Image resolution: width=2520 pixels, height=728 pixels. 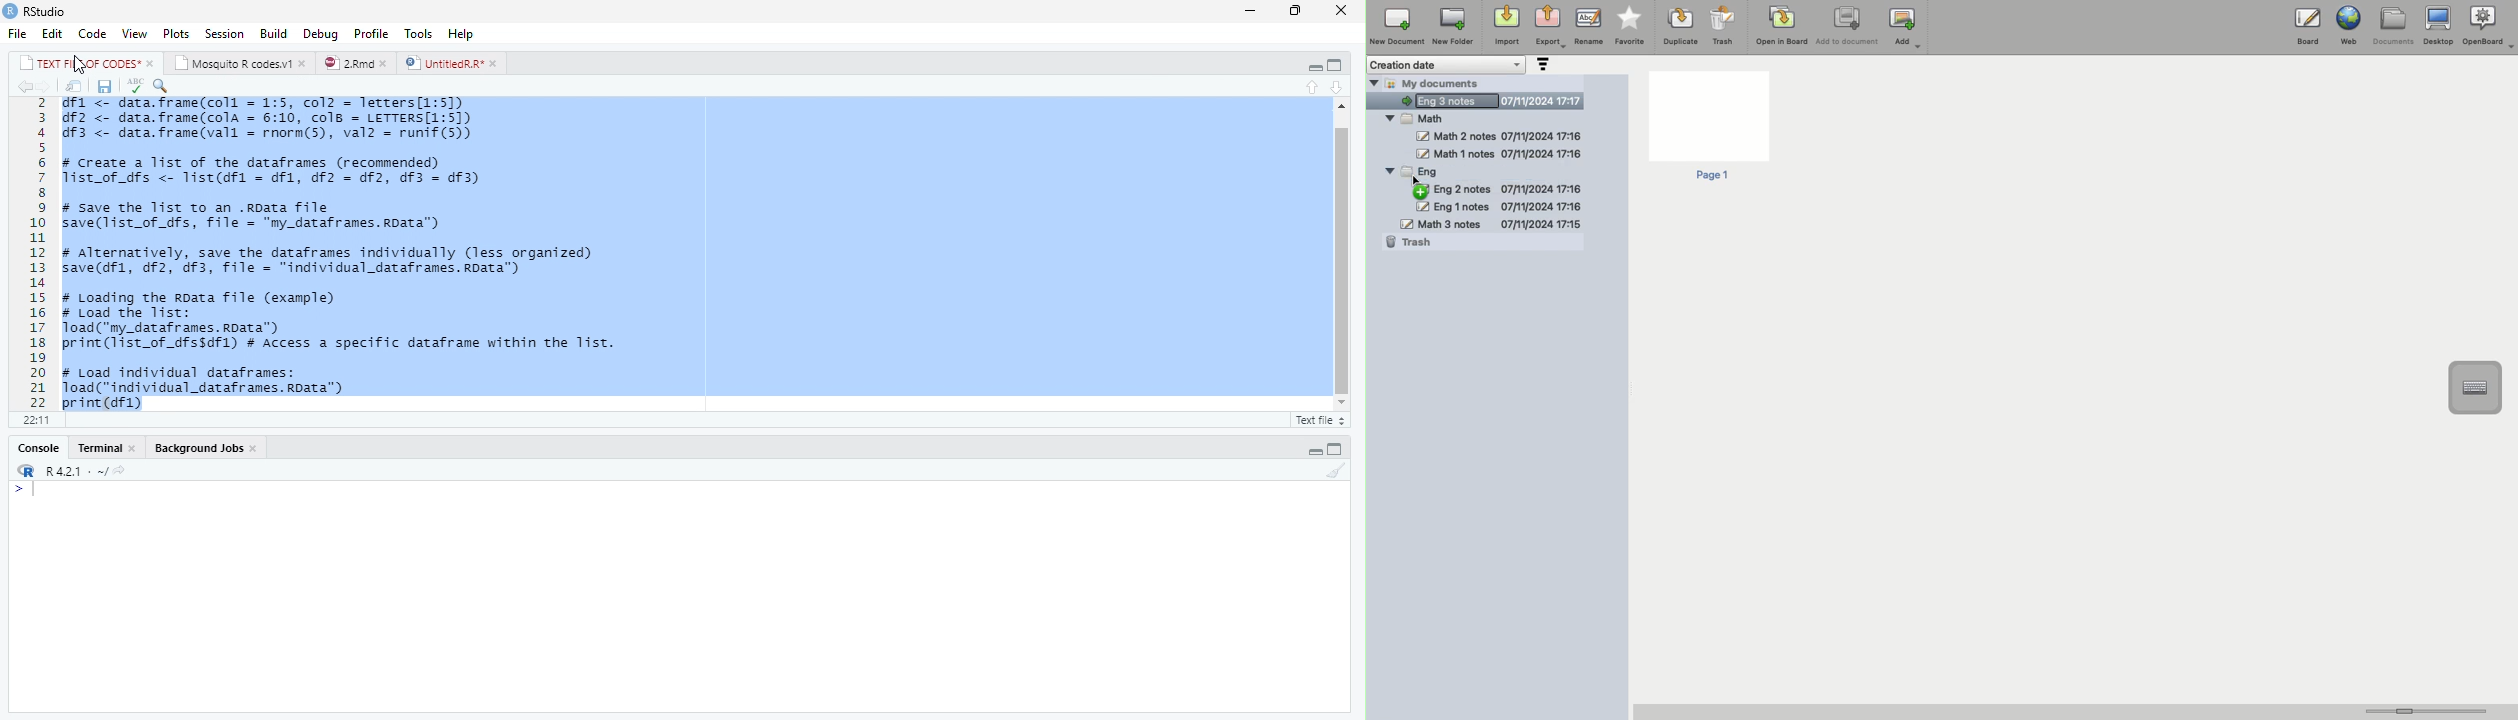 What do you see at coordinates (1314, 87) in the screenshot?
I see `Go to previous section` at bounding box center [1314, 87].